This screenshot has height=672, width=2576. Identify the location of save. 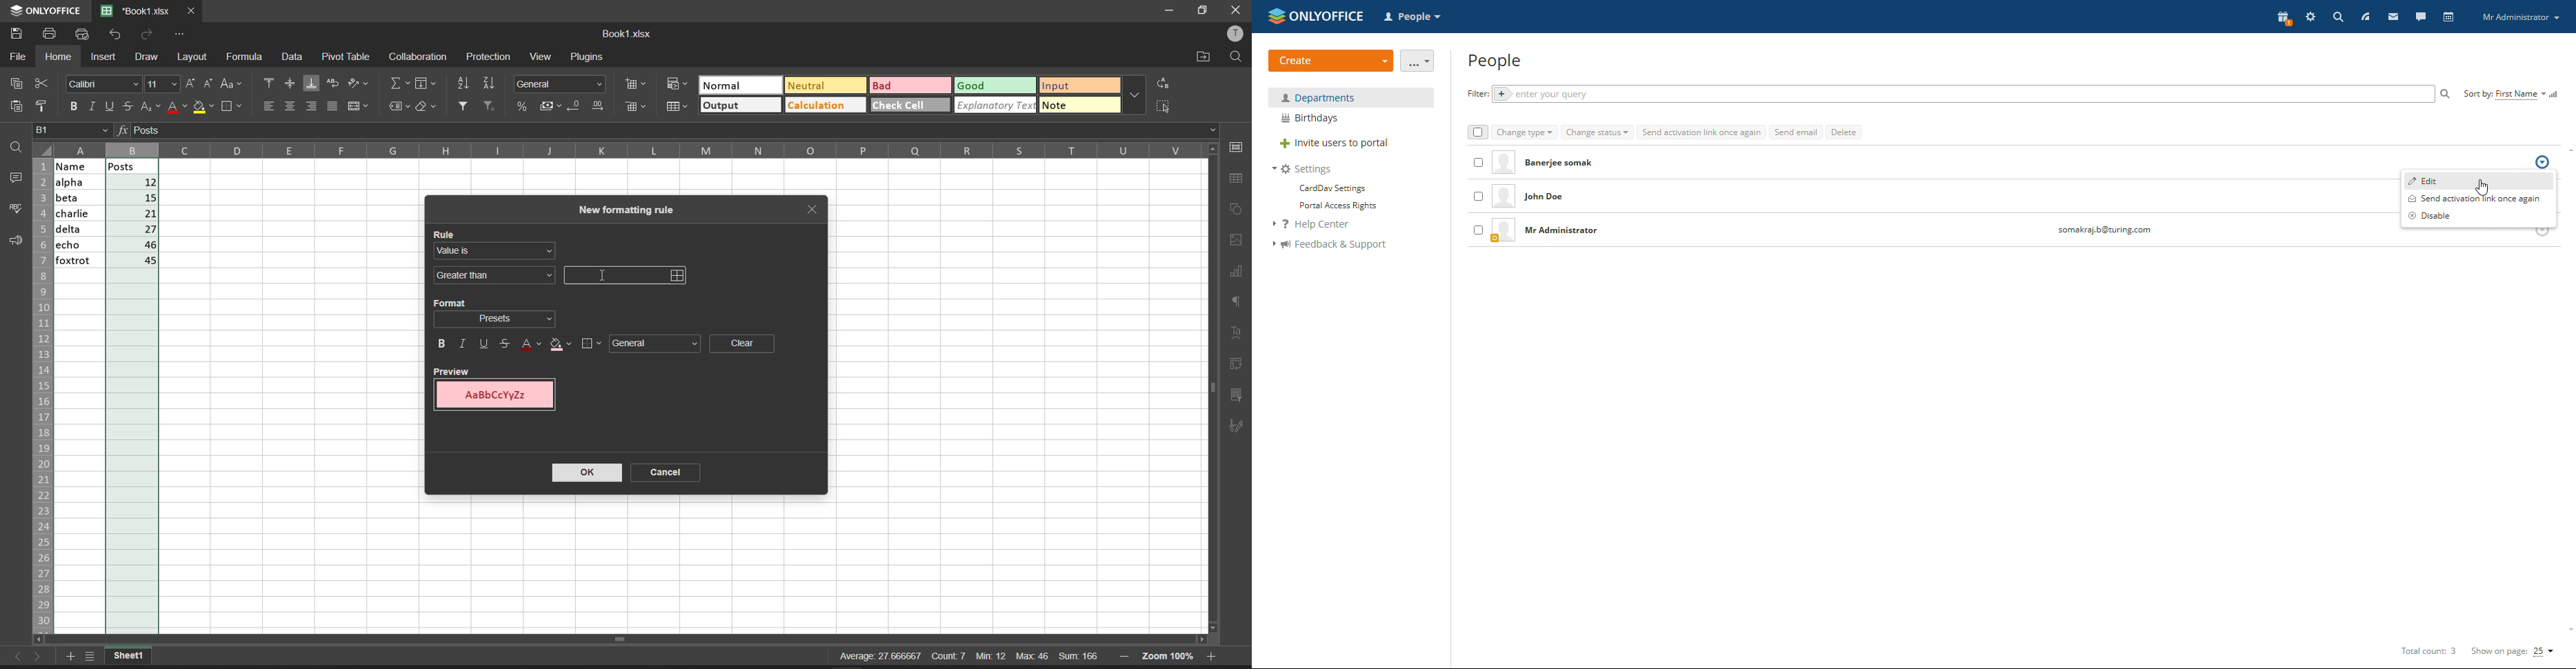
(18, 34).